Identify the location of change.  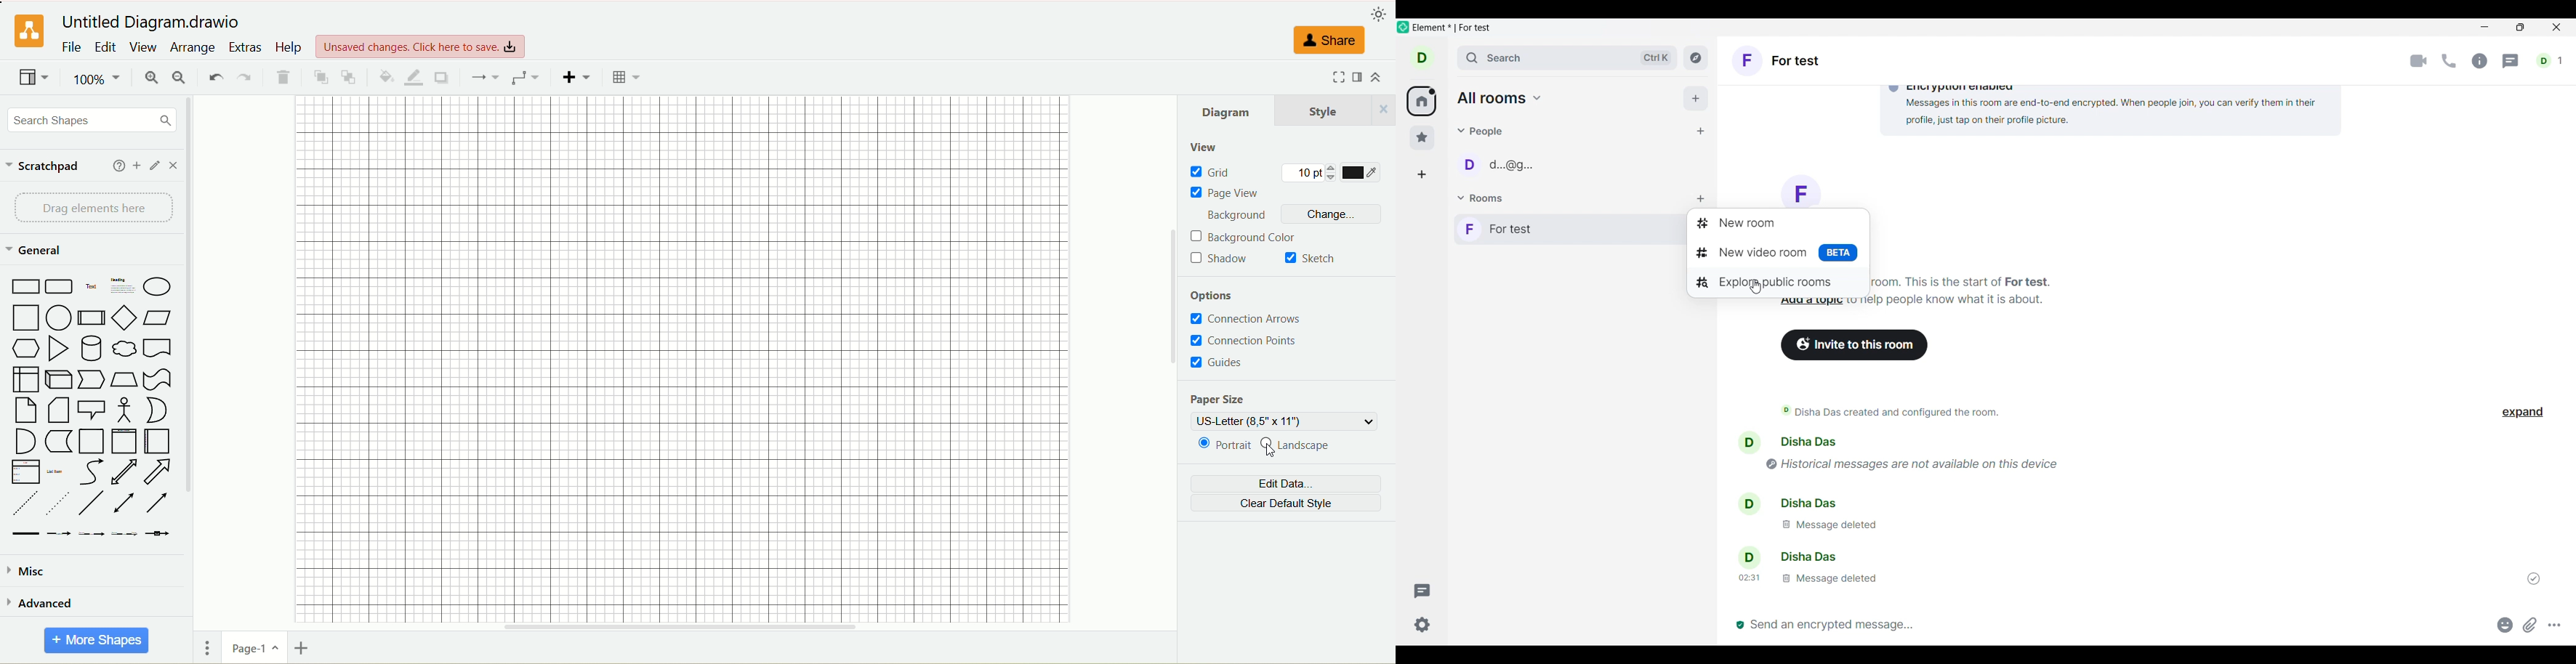
(1332, 214).